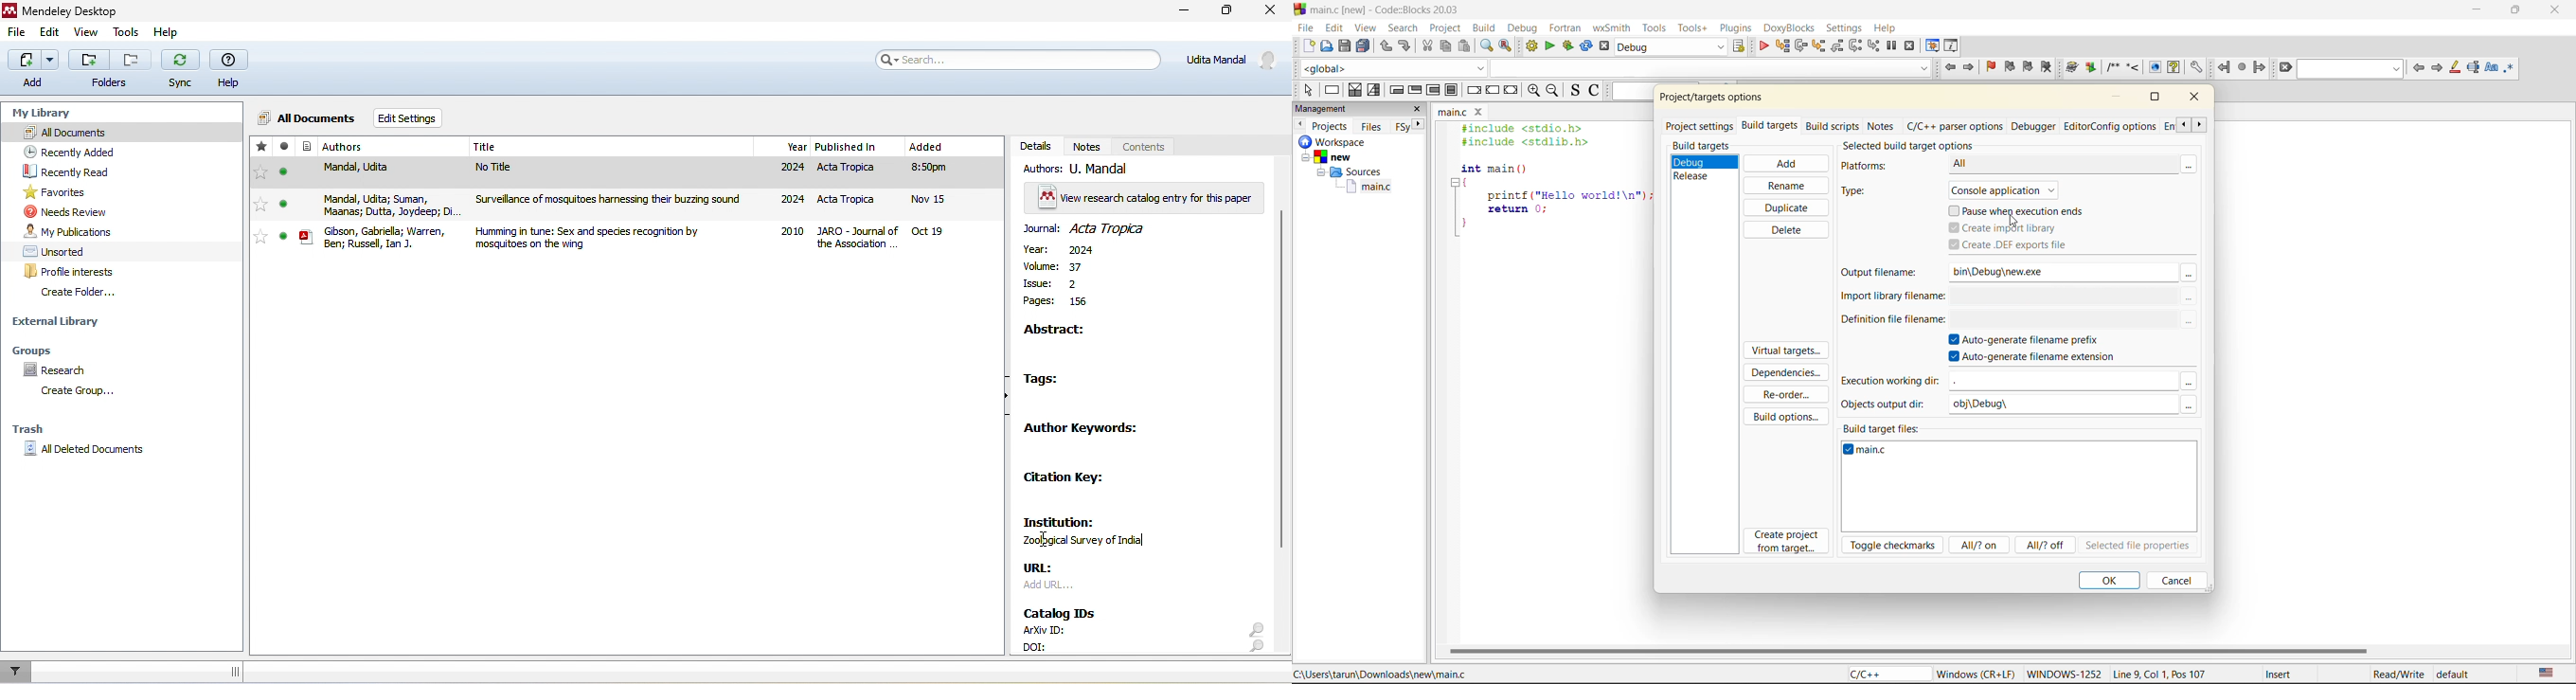  I want to click on close, so click(2198, 99).